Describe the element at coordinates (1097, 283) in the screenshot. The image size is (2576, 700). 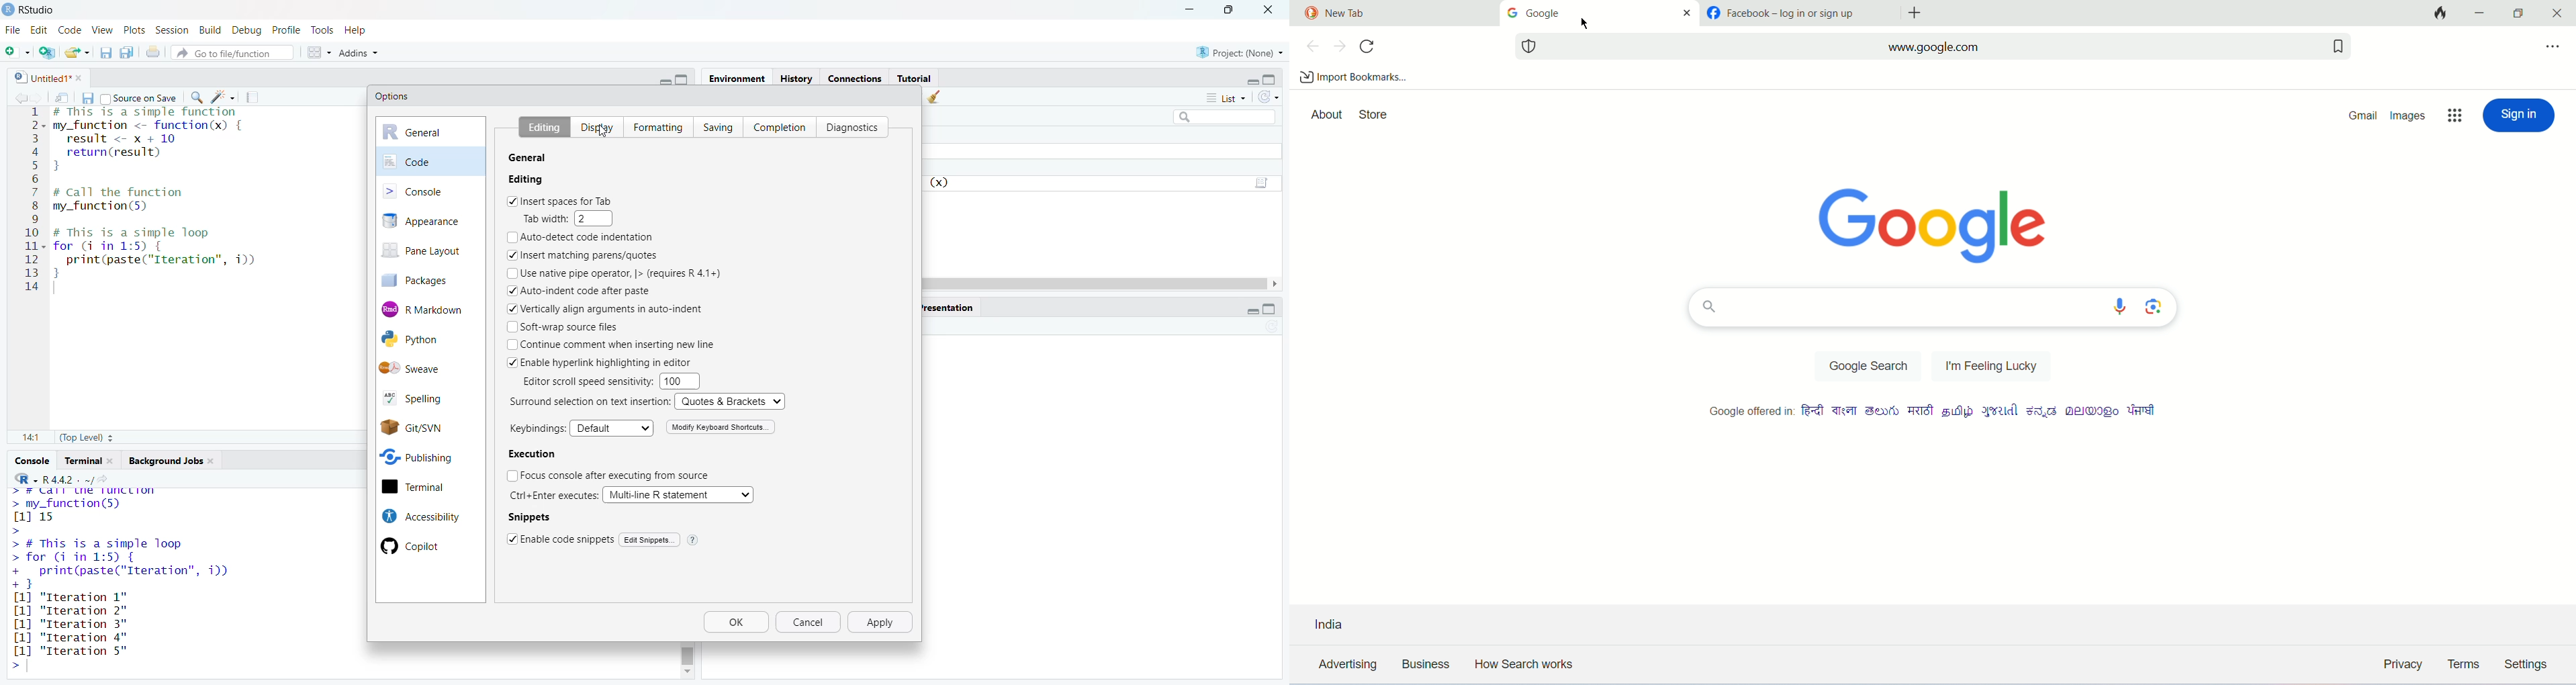
I see `scrollbar` at that location.